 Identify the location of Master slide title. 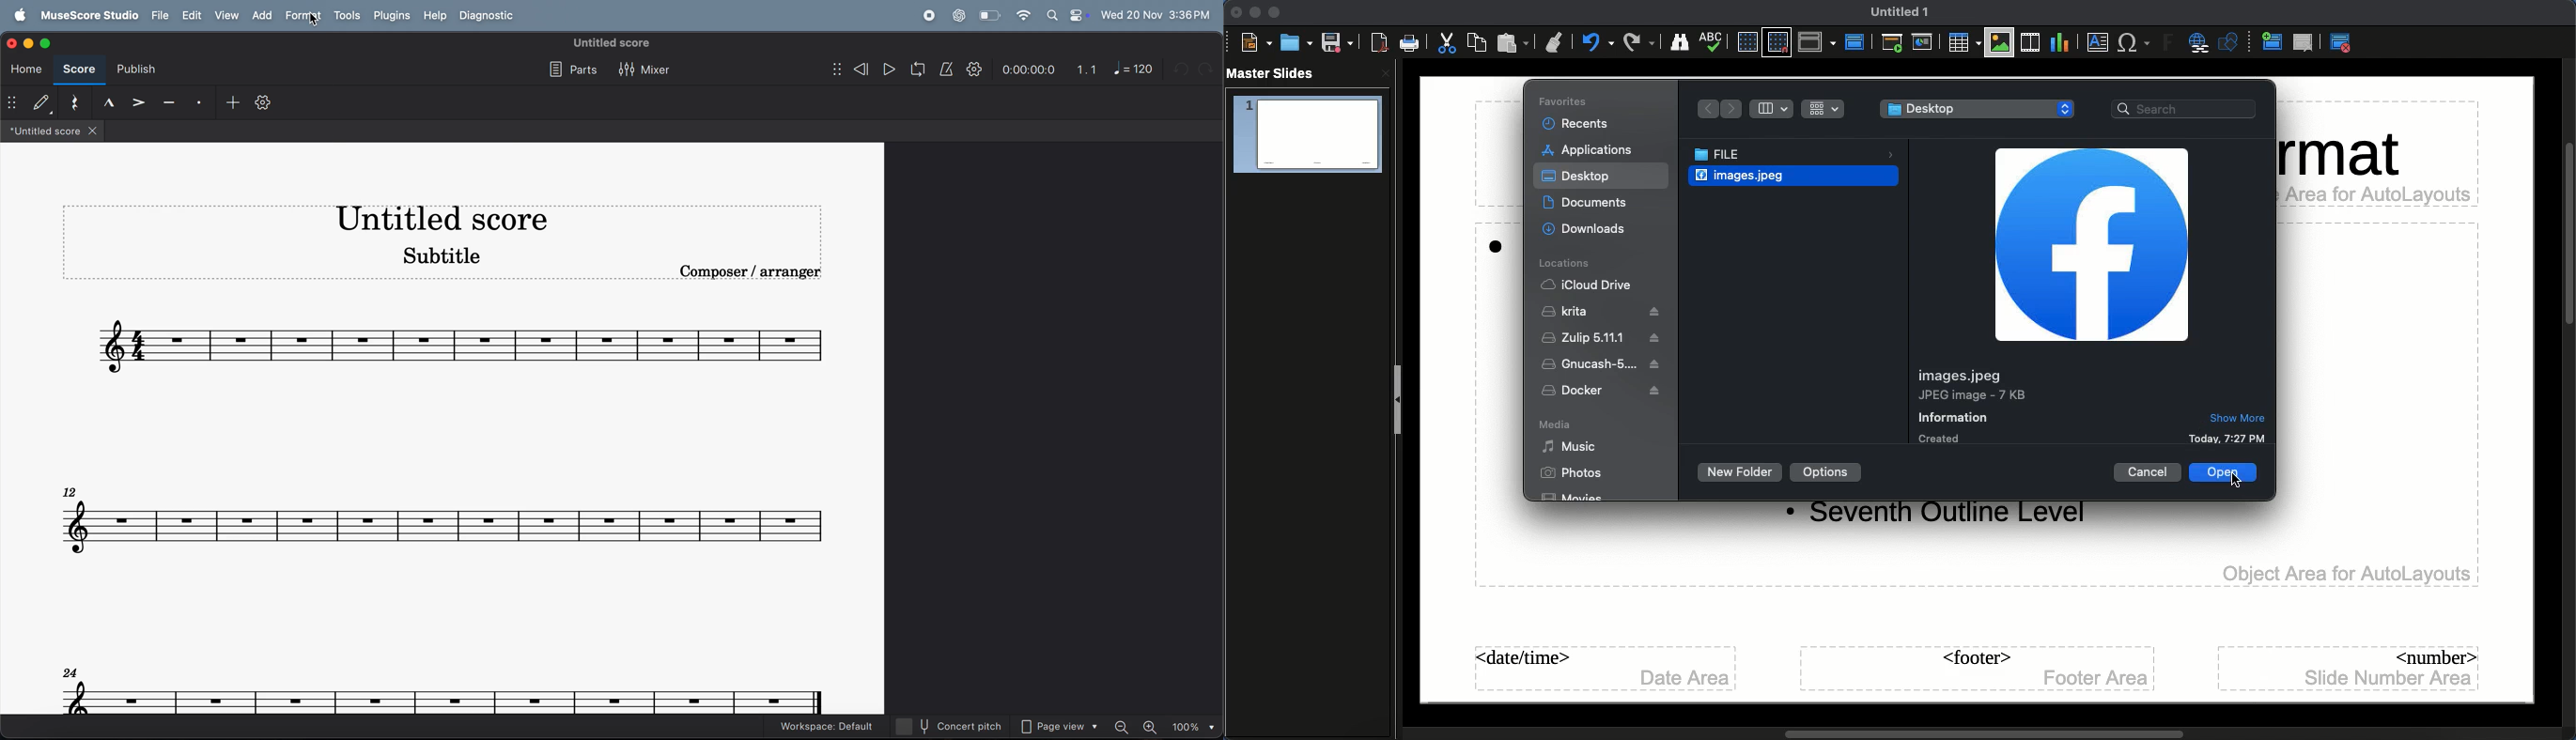
(2089, 245).